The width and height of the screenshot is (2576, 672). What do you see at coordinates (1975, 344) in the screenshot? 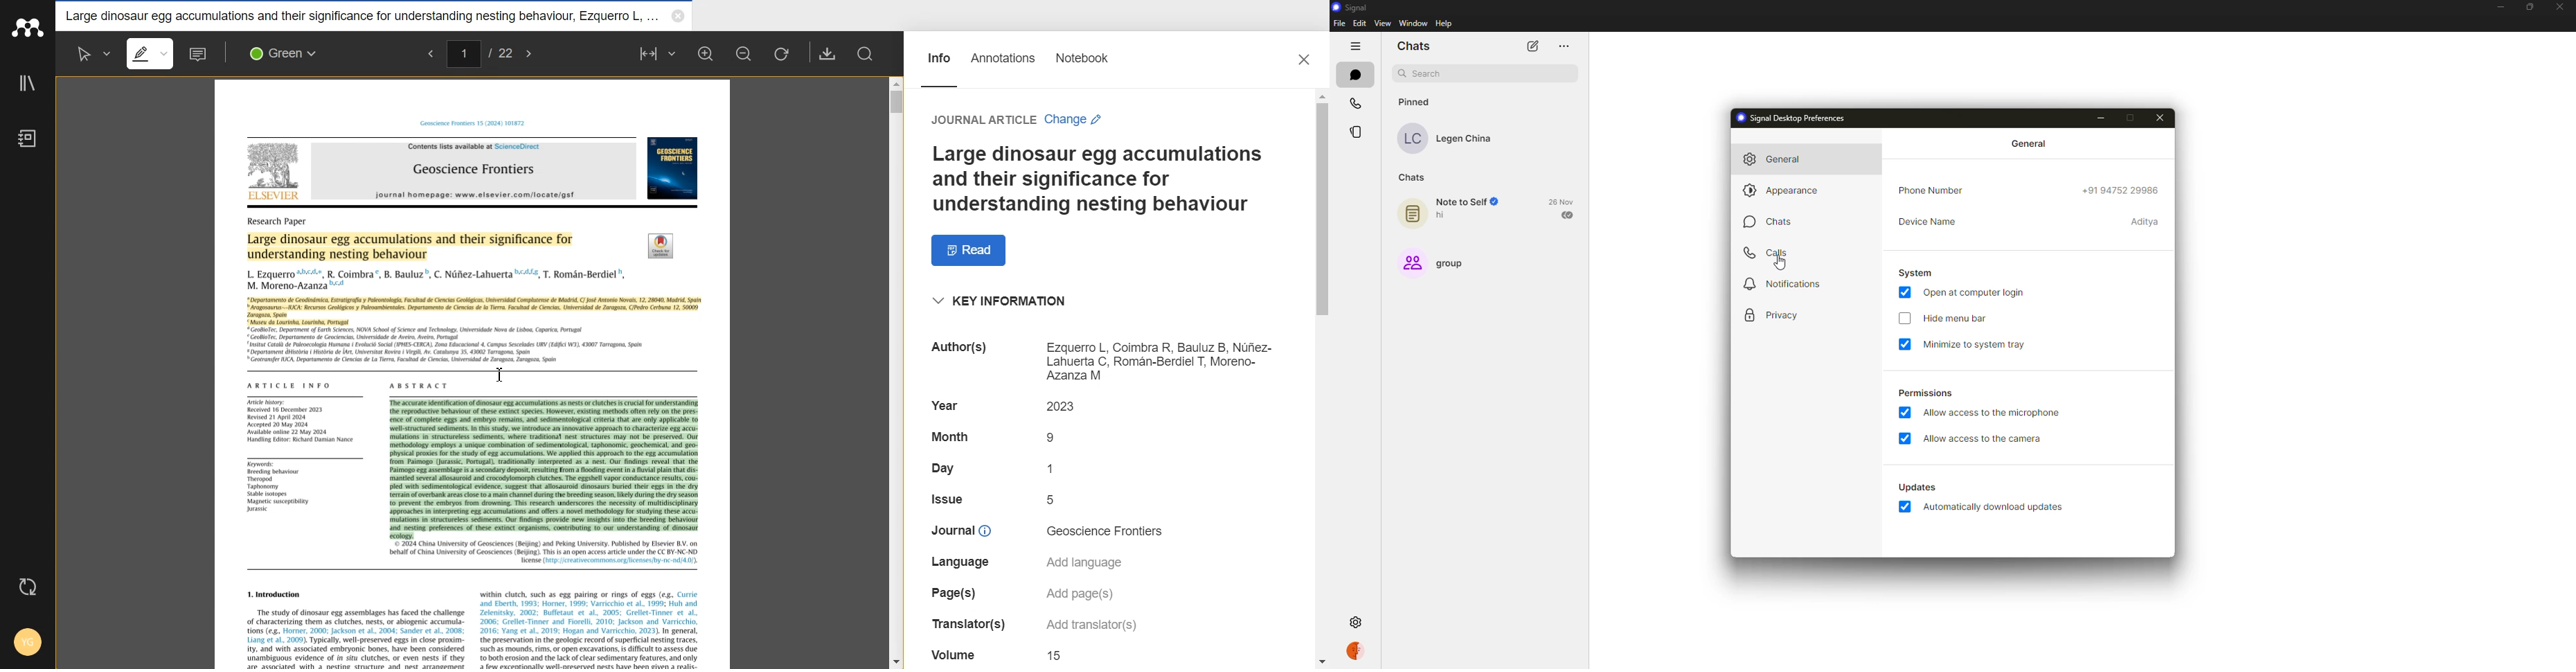
I see `minimize to system tray` at bounding box center [1975, 344].